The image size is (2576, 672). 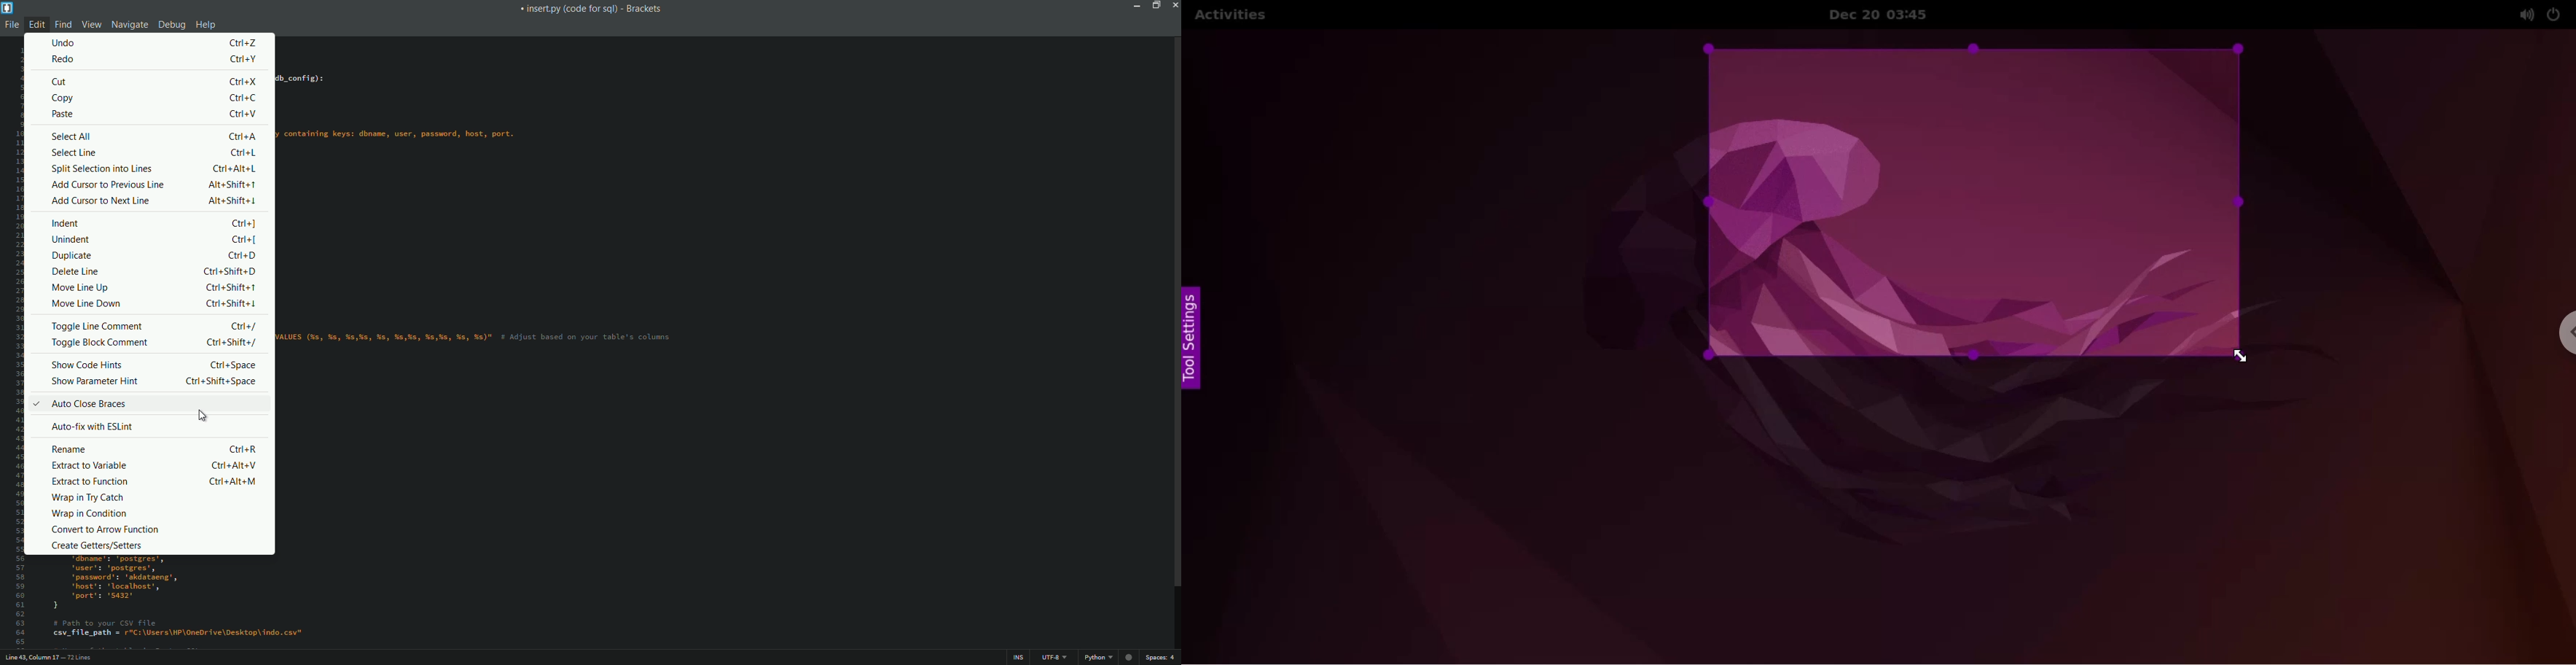 I want to click on keyboard shortcut, so click(x=242, y=224).